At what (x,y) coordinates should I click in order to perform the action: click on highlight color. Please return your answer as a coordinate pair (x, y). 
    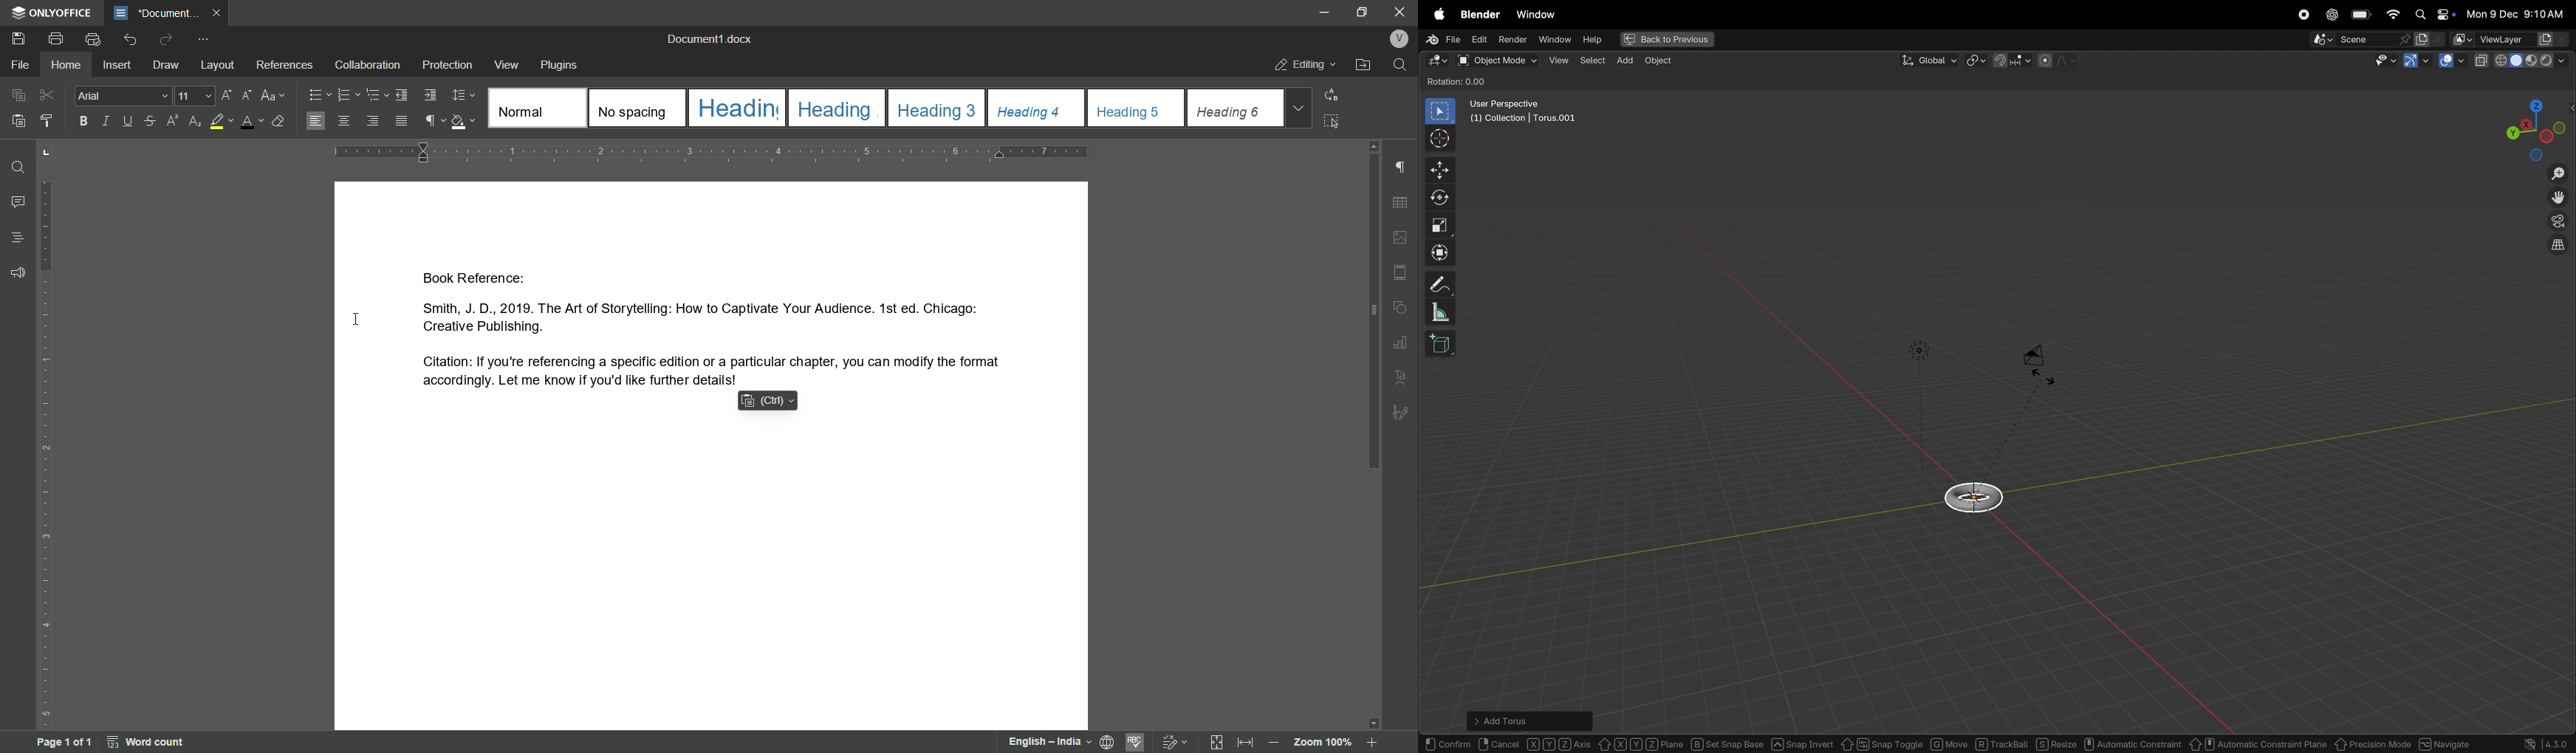
    Looking at the image, I should click on (221, 122).